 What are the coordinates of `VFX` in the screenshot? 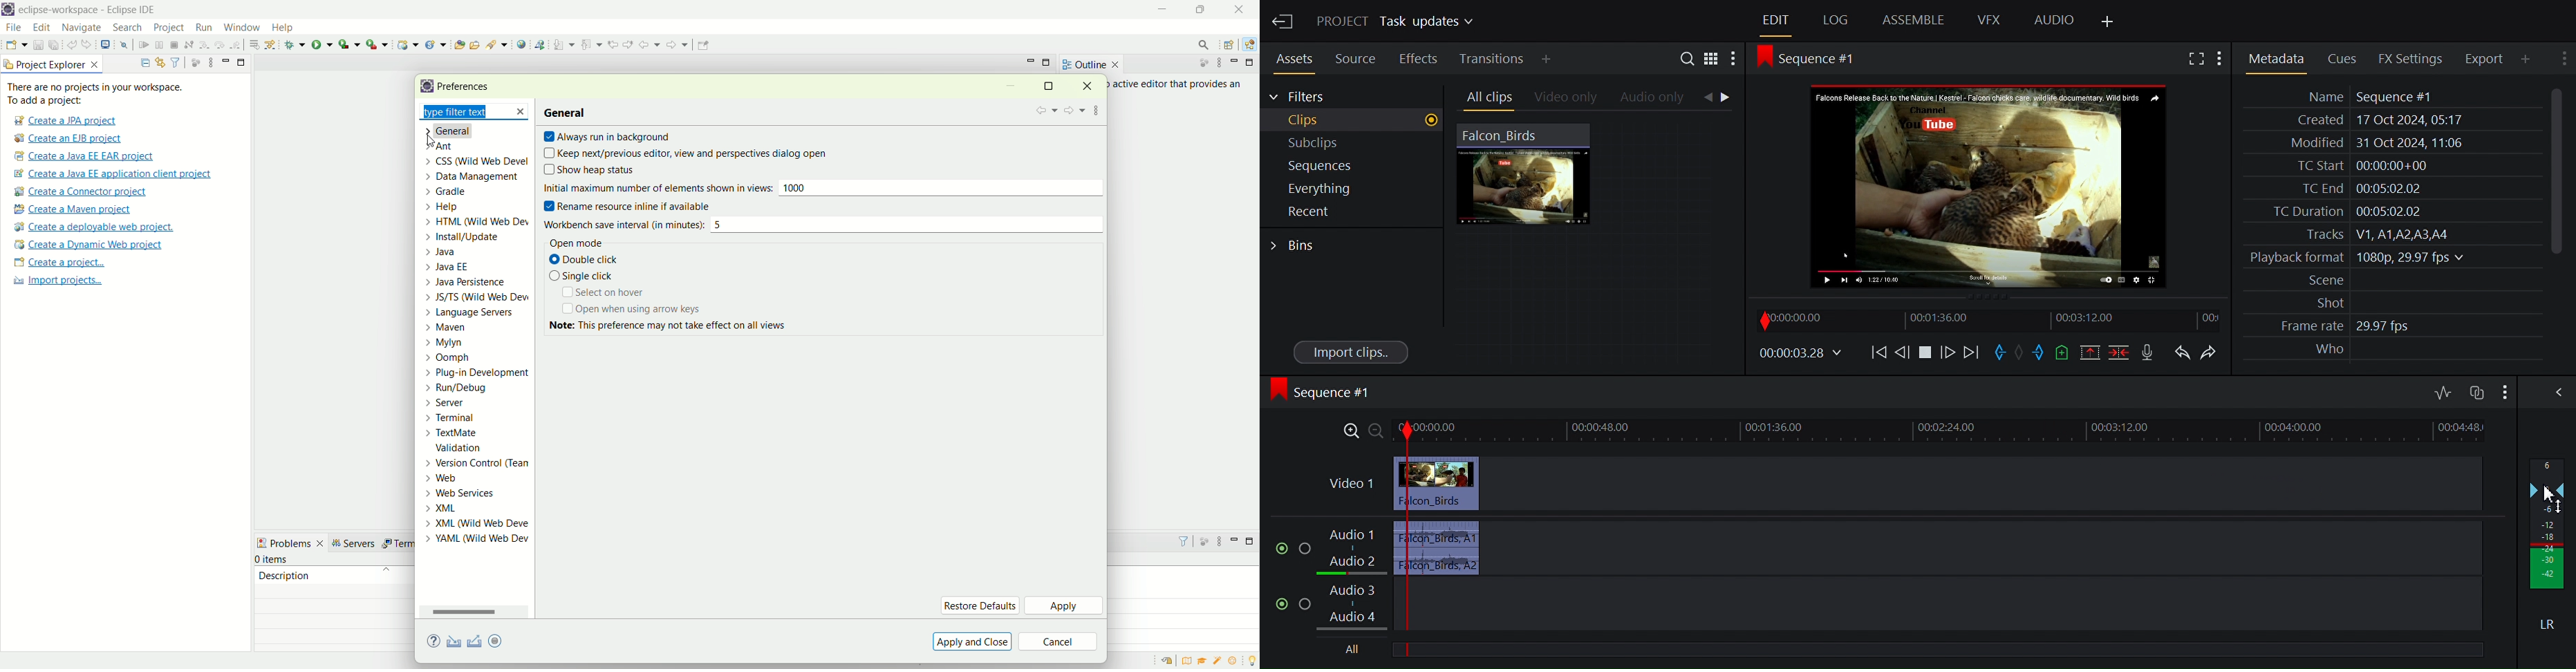 It's located at (1989, 21).